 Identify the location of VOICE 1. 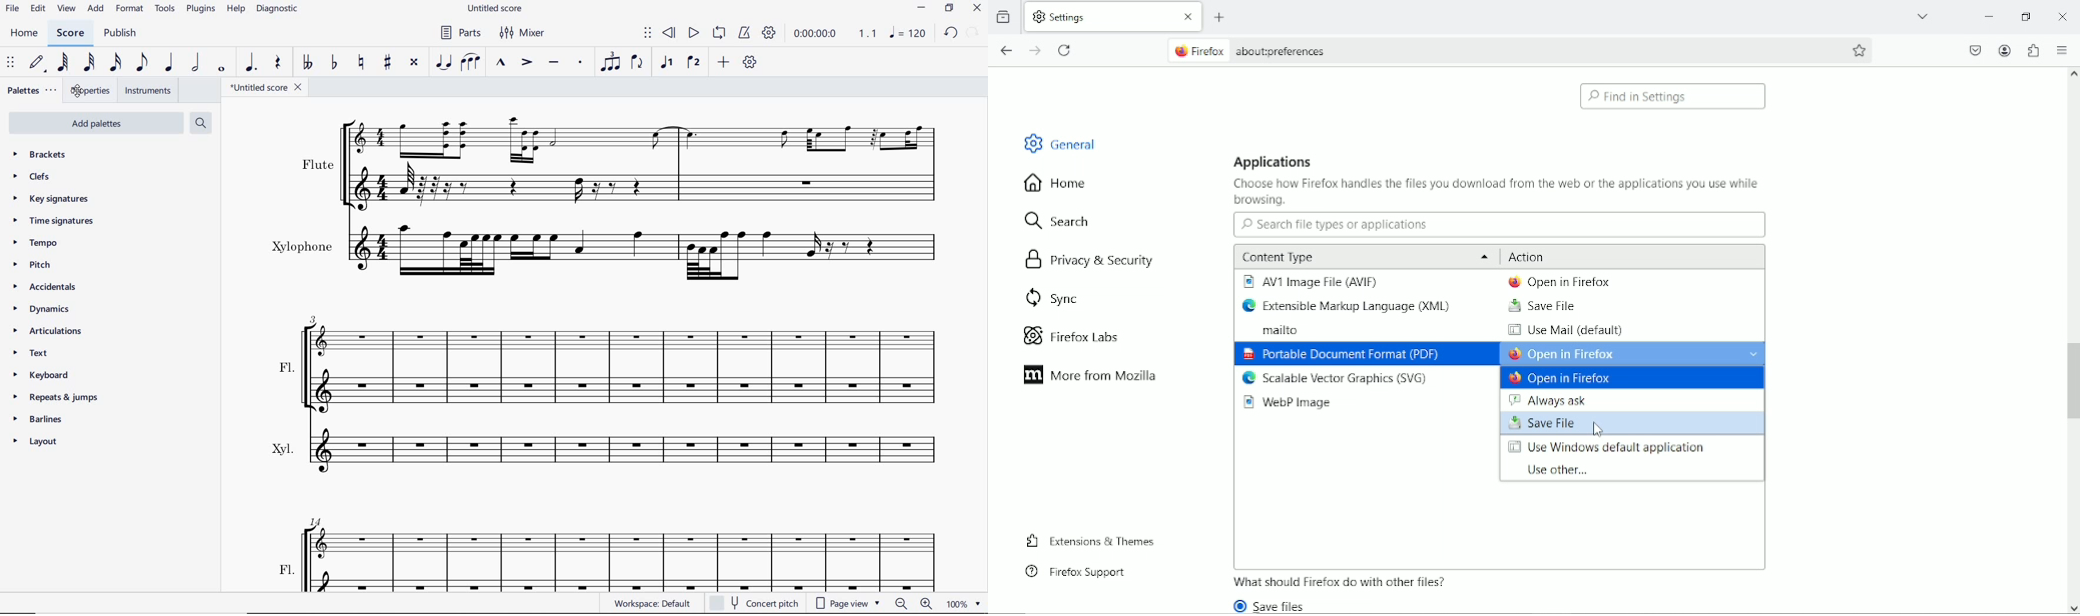
(667, 62).